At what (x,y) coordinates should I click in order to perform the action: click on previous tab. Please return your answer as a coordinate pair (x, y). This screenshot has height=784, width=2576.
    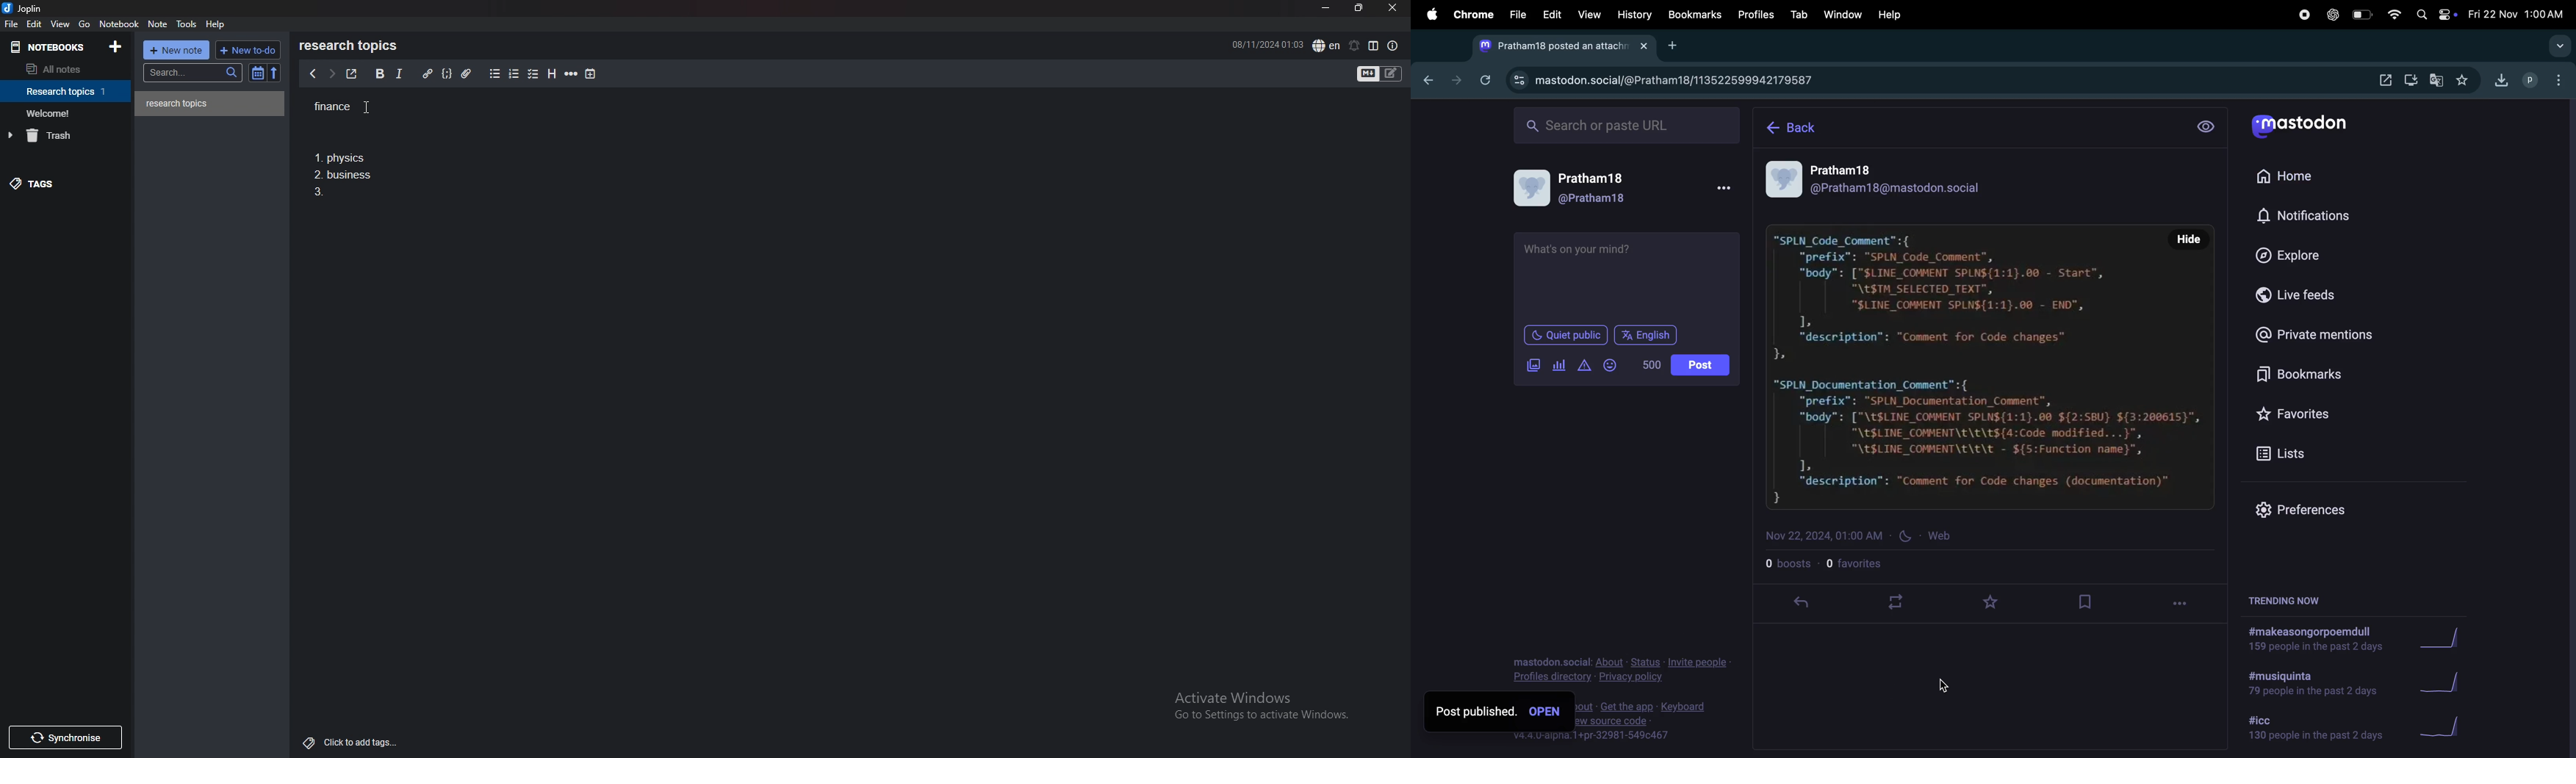
    Looking at the image, I should click on (1429, 81).